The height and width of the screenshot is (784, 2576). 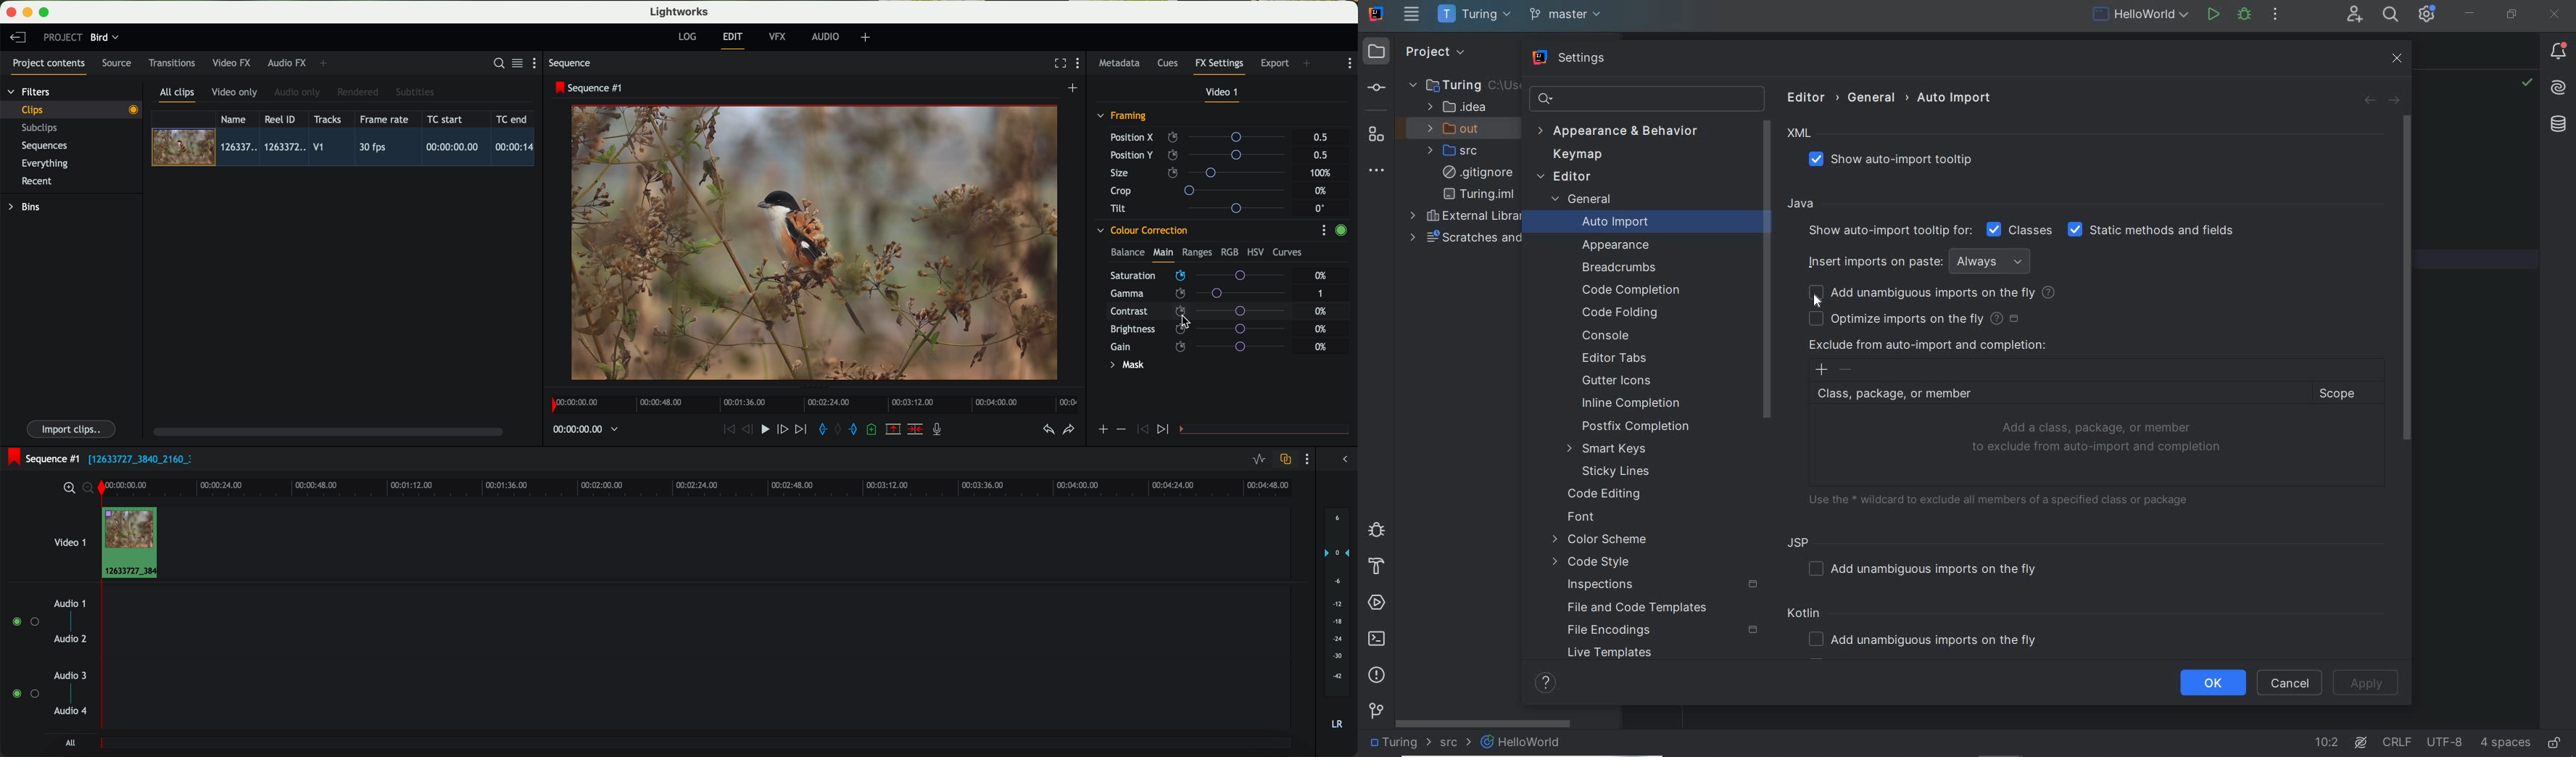 I want to click on TC end, so click(x=513, y=119).